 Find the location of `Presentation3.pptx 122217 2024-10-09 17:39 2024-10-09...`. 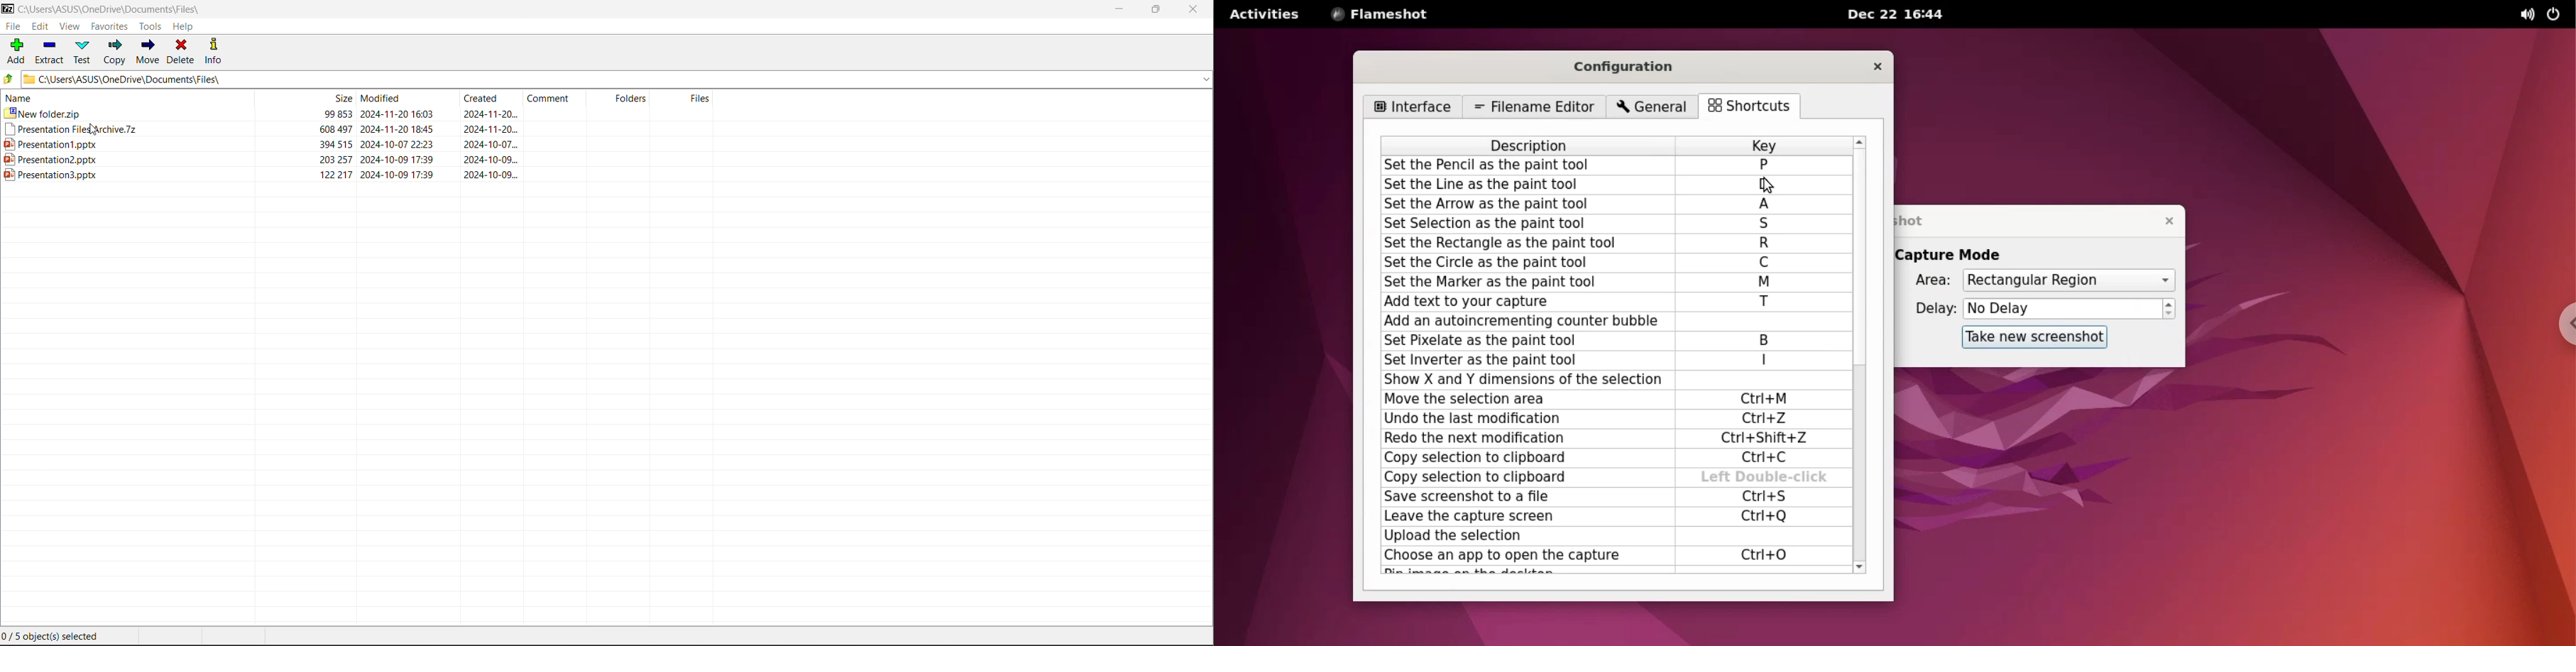

Presentation3.pptx 122217 2024-10-09 17:39 2024-10-09... is located at coordinates (262, 176).